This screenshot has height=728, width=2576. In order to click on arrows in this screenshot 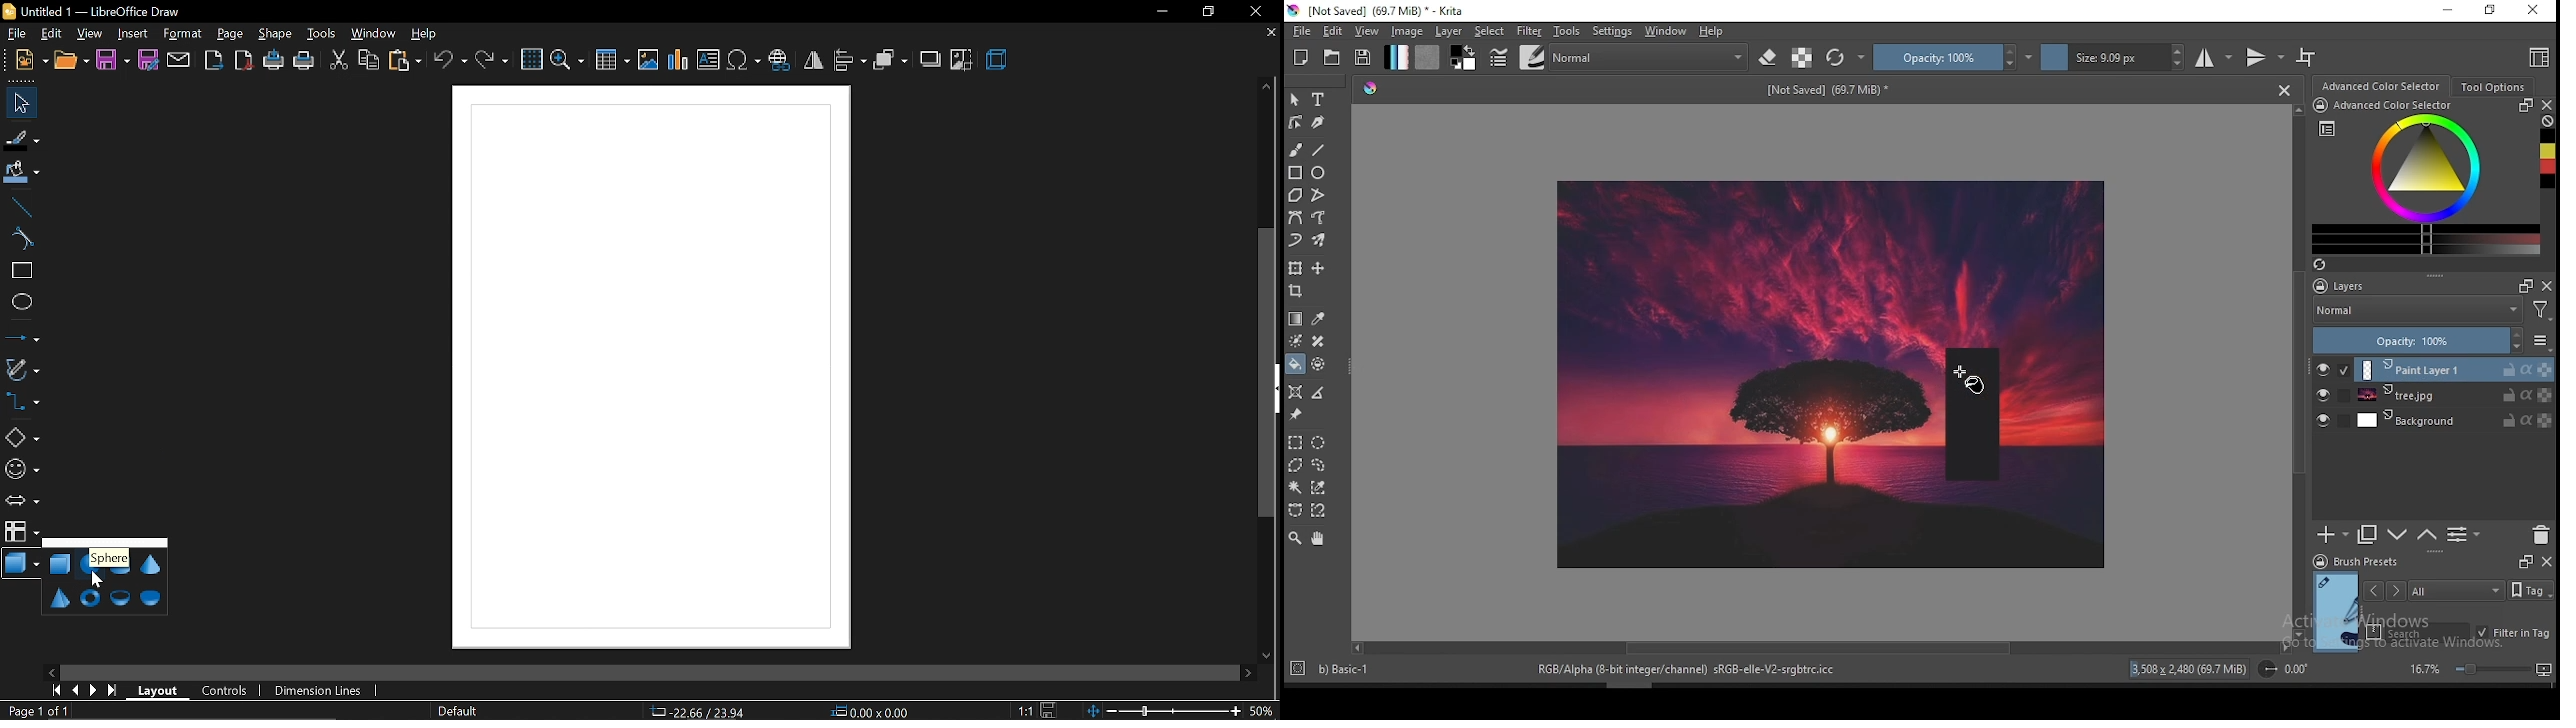, I will do `click(23, 502)`.